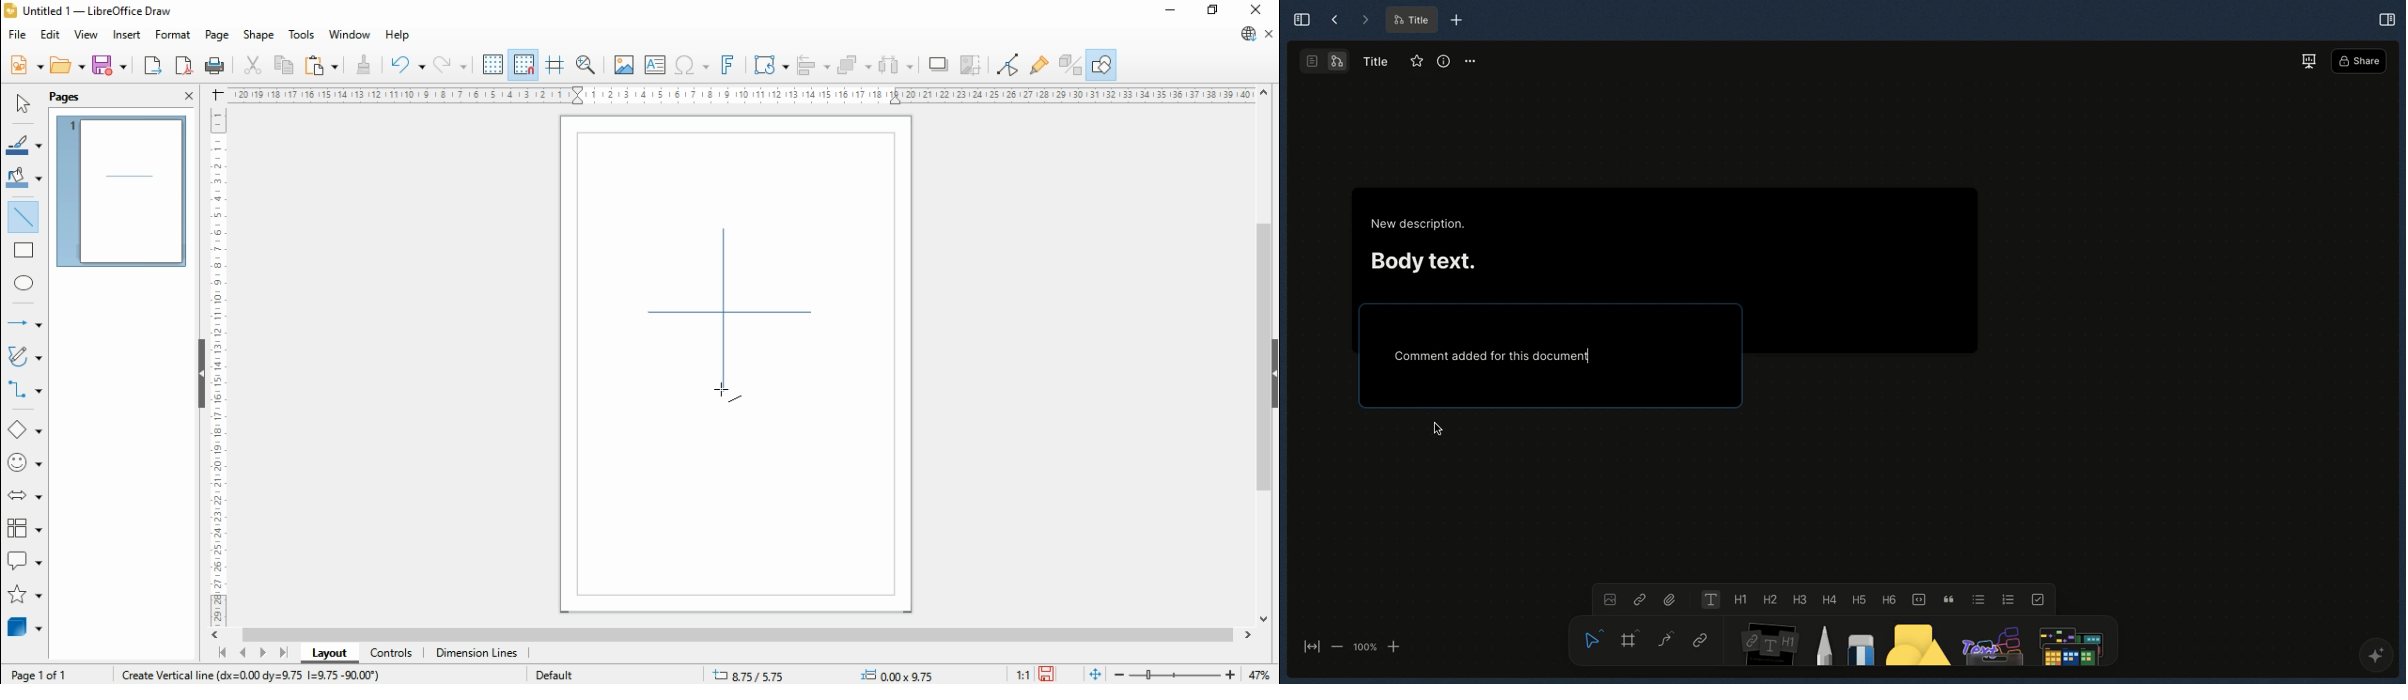 The image size is (2408, 700). What do you see at coordinates (1671, 598) in the screenshot?
I see `File` at bounding box center [1671, 598].